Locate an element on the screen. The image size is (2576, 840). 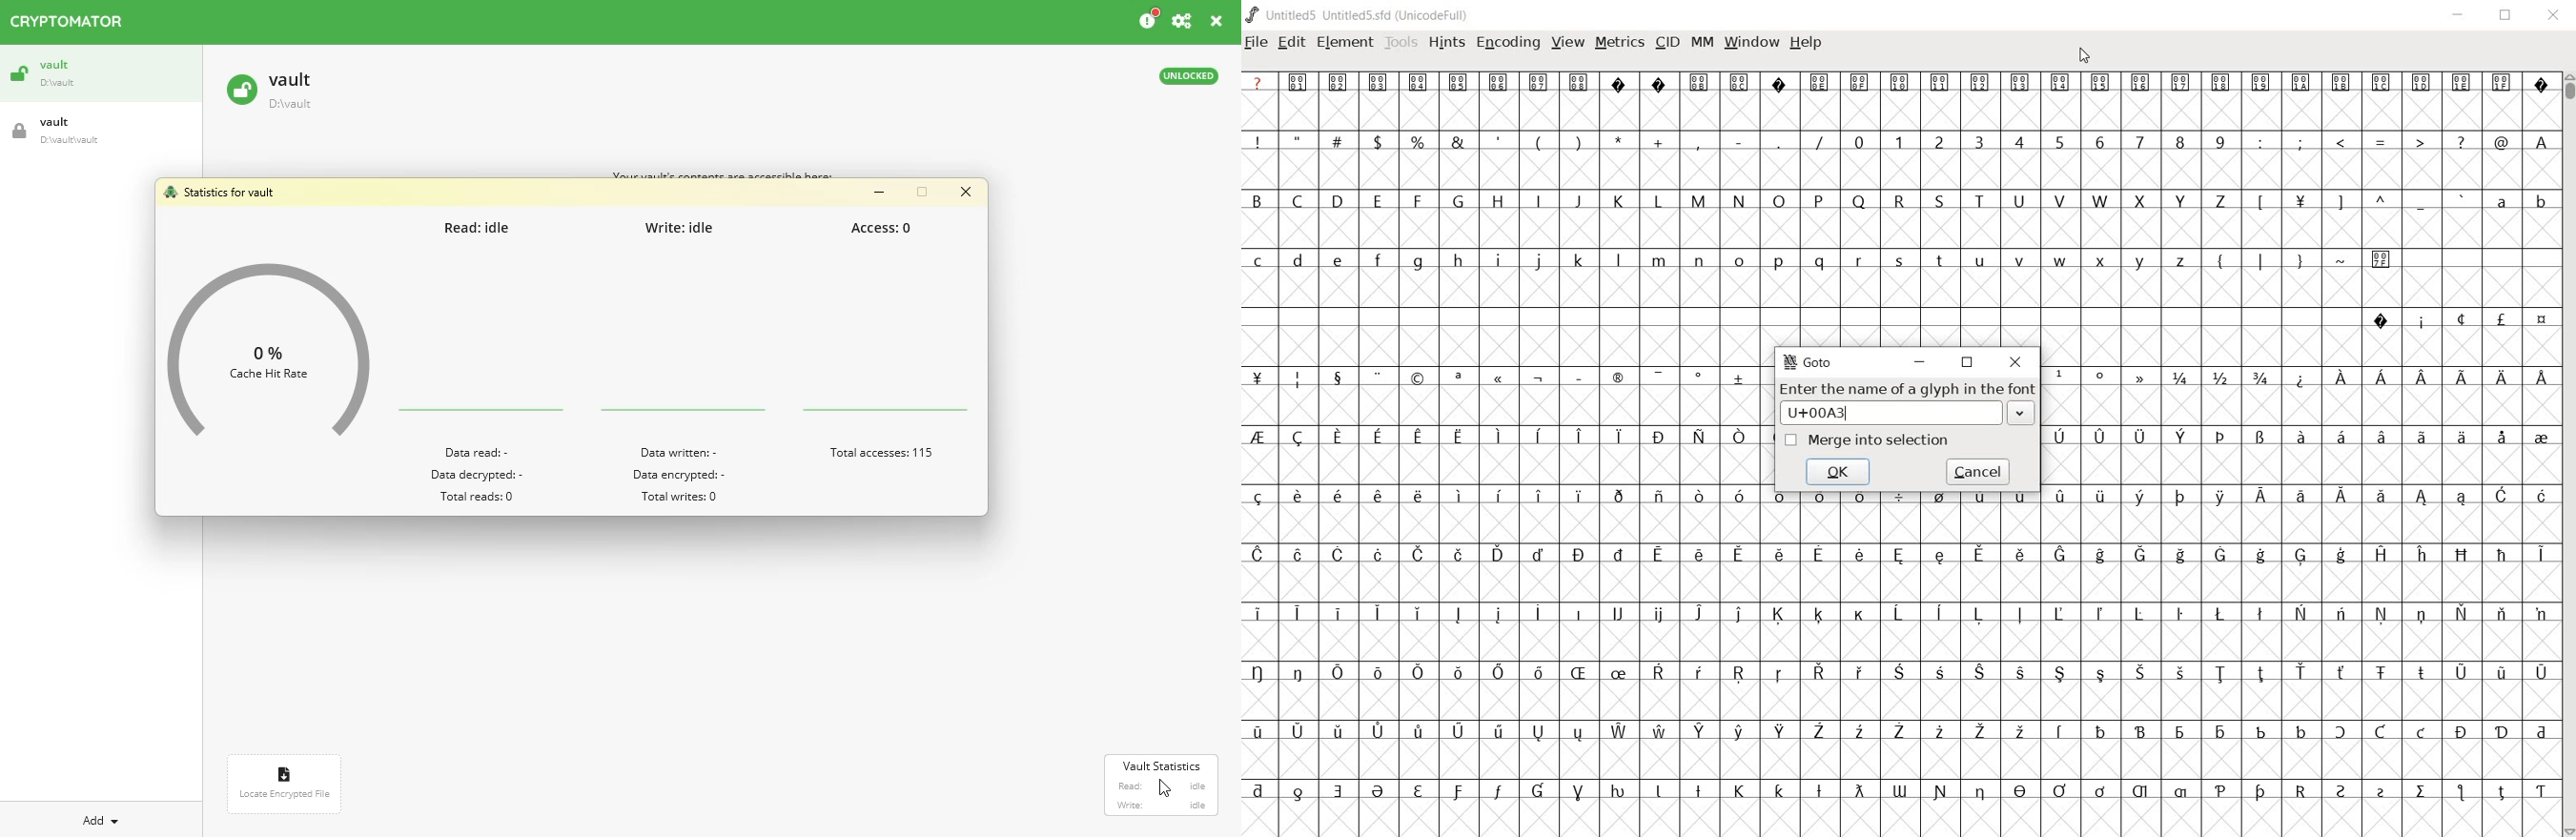
Symbol is located at coordinates (1979, 617).